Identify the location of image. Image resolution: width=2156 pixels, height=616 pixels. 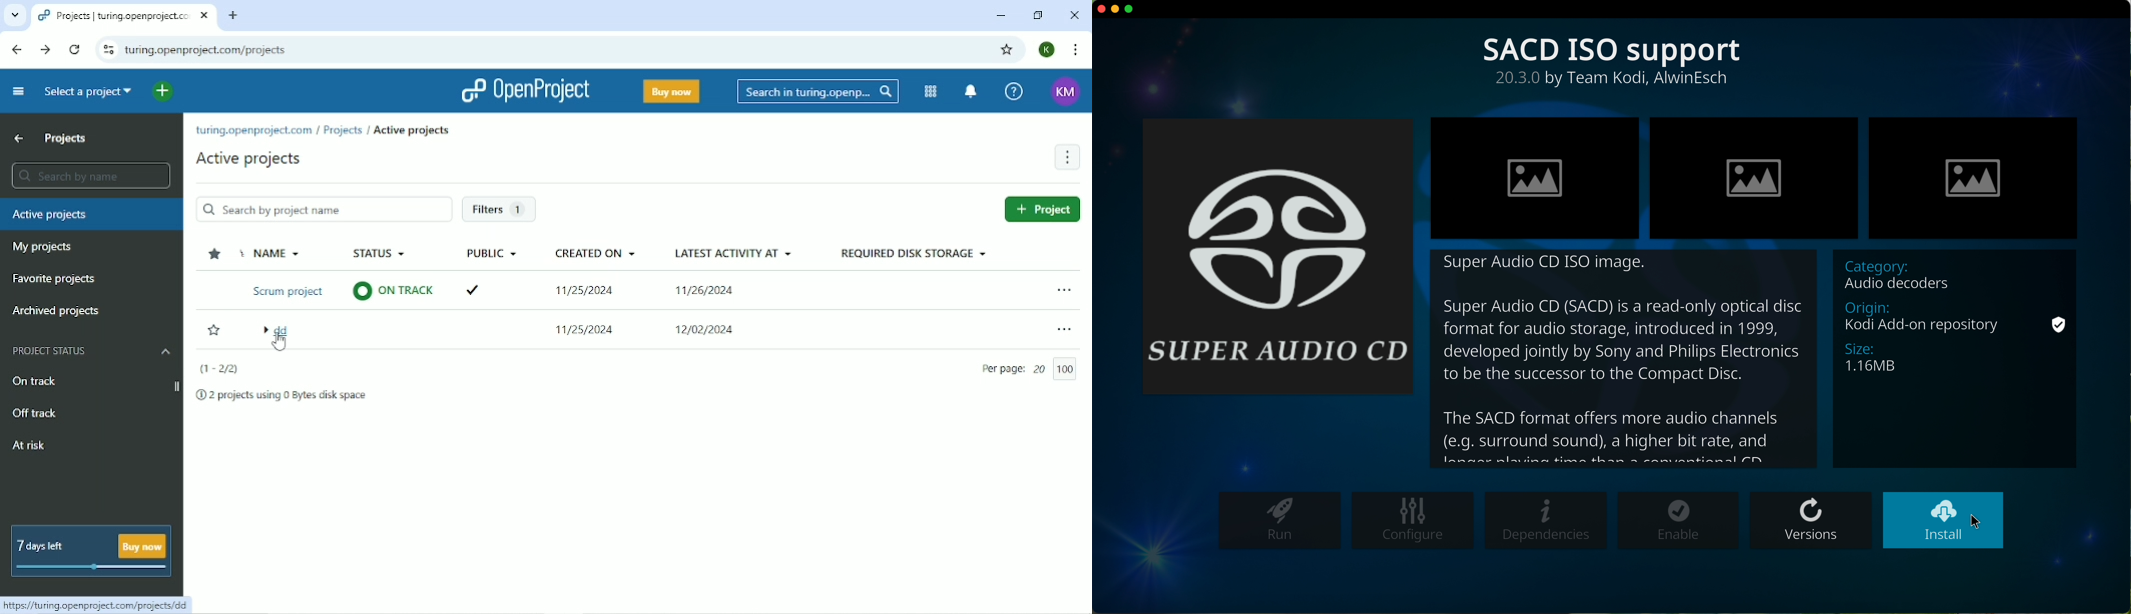
(1974, 178).